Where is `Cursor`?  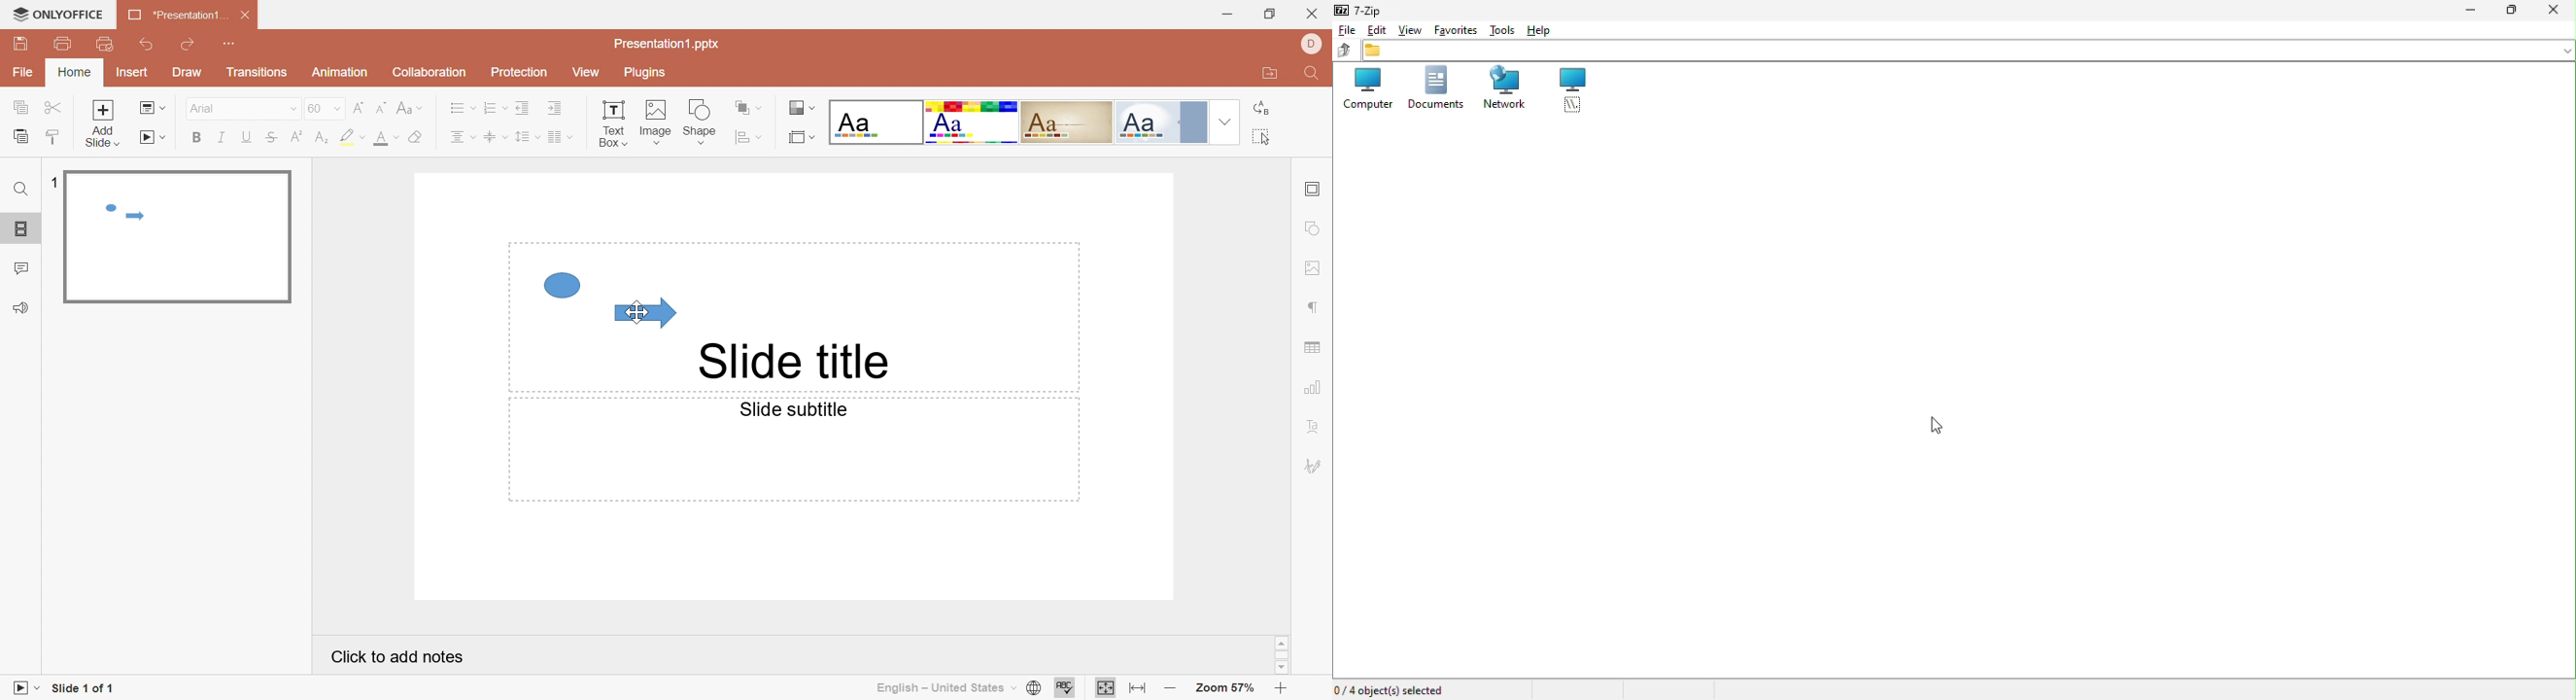
Cursor is located at coordinates (638, 315).